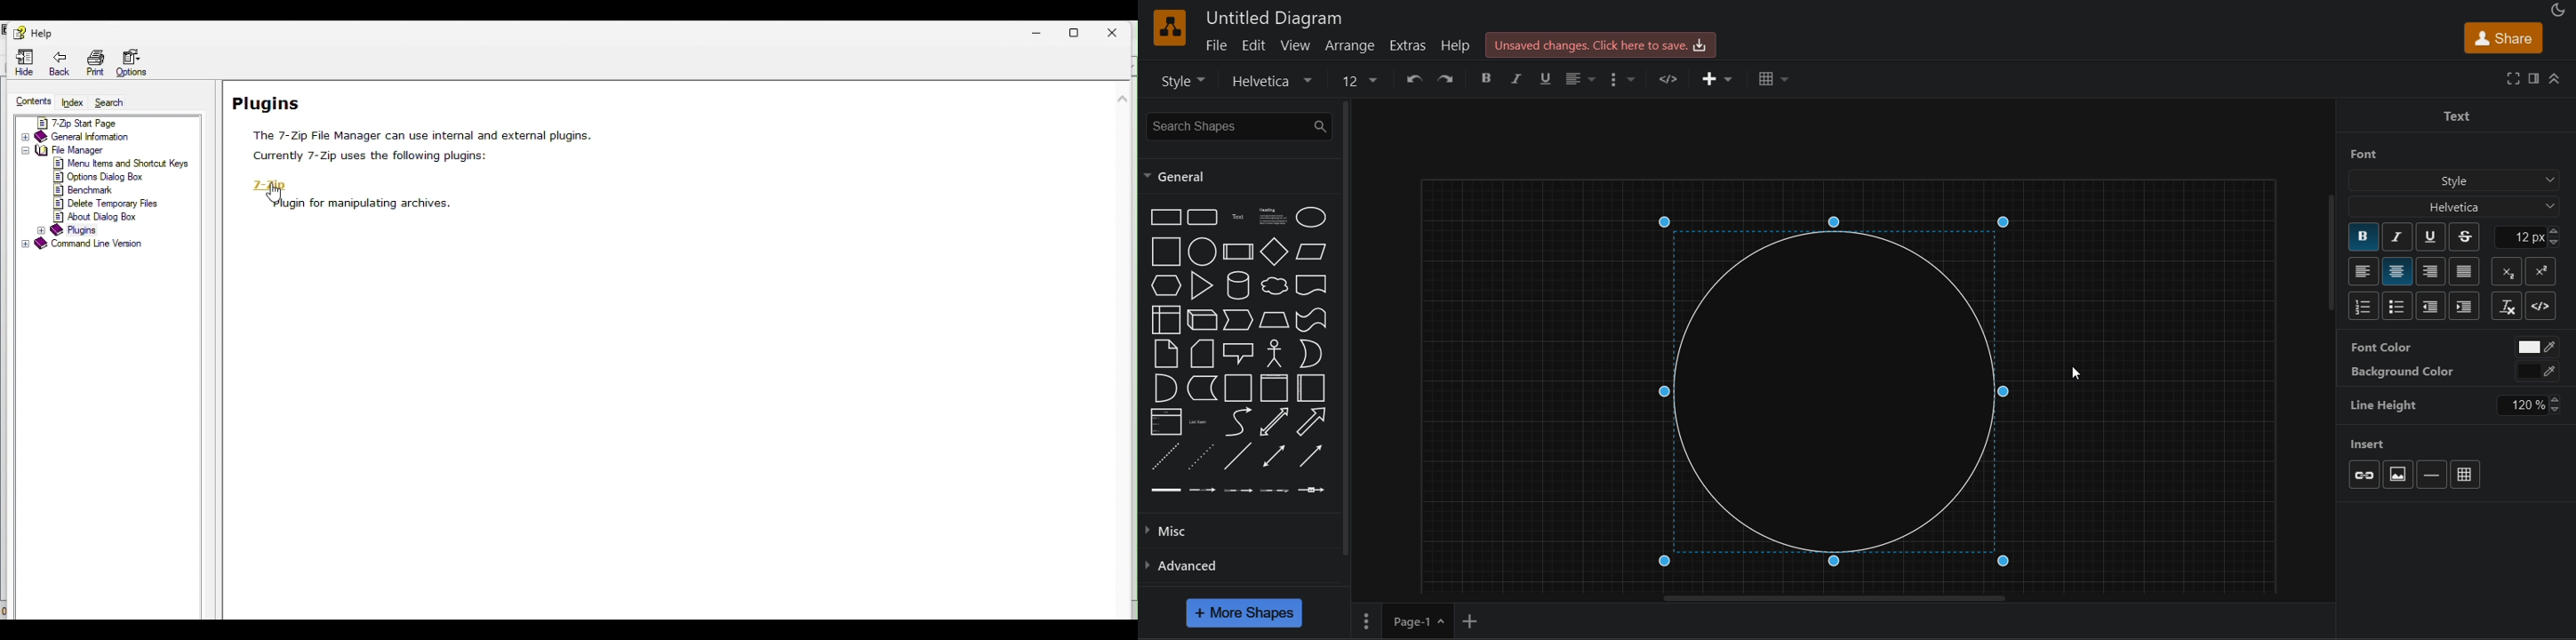 This screenshot has height=644, width=2576. Describe the element at coordinates (2431, 271) in the screenshot. I see `right aligne`` at that location.